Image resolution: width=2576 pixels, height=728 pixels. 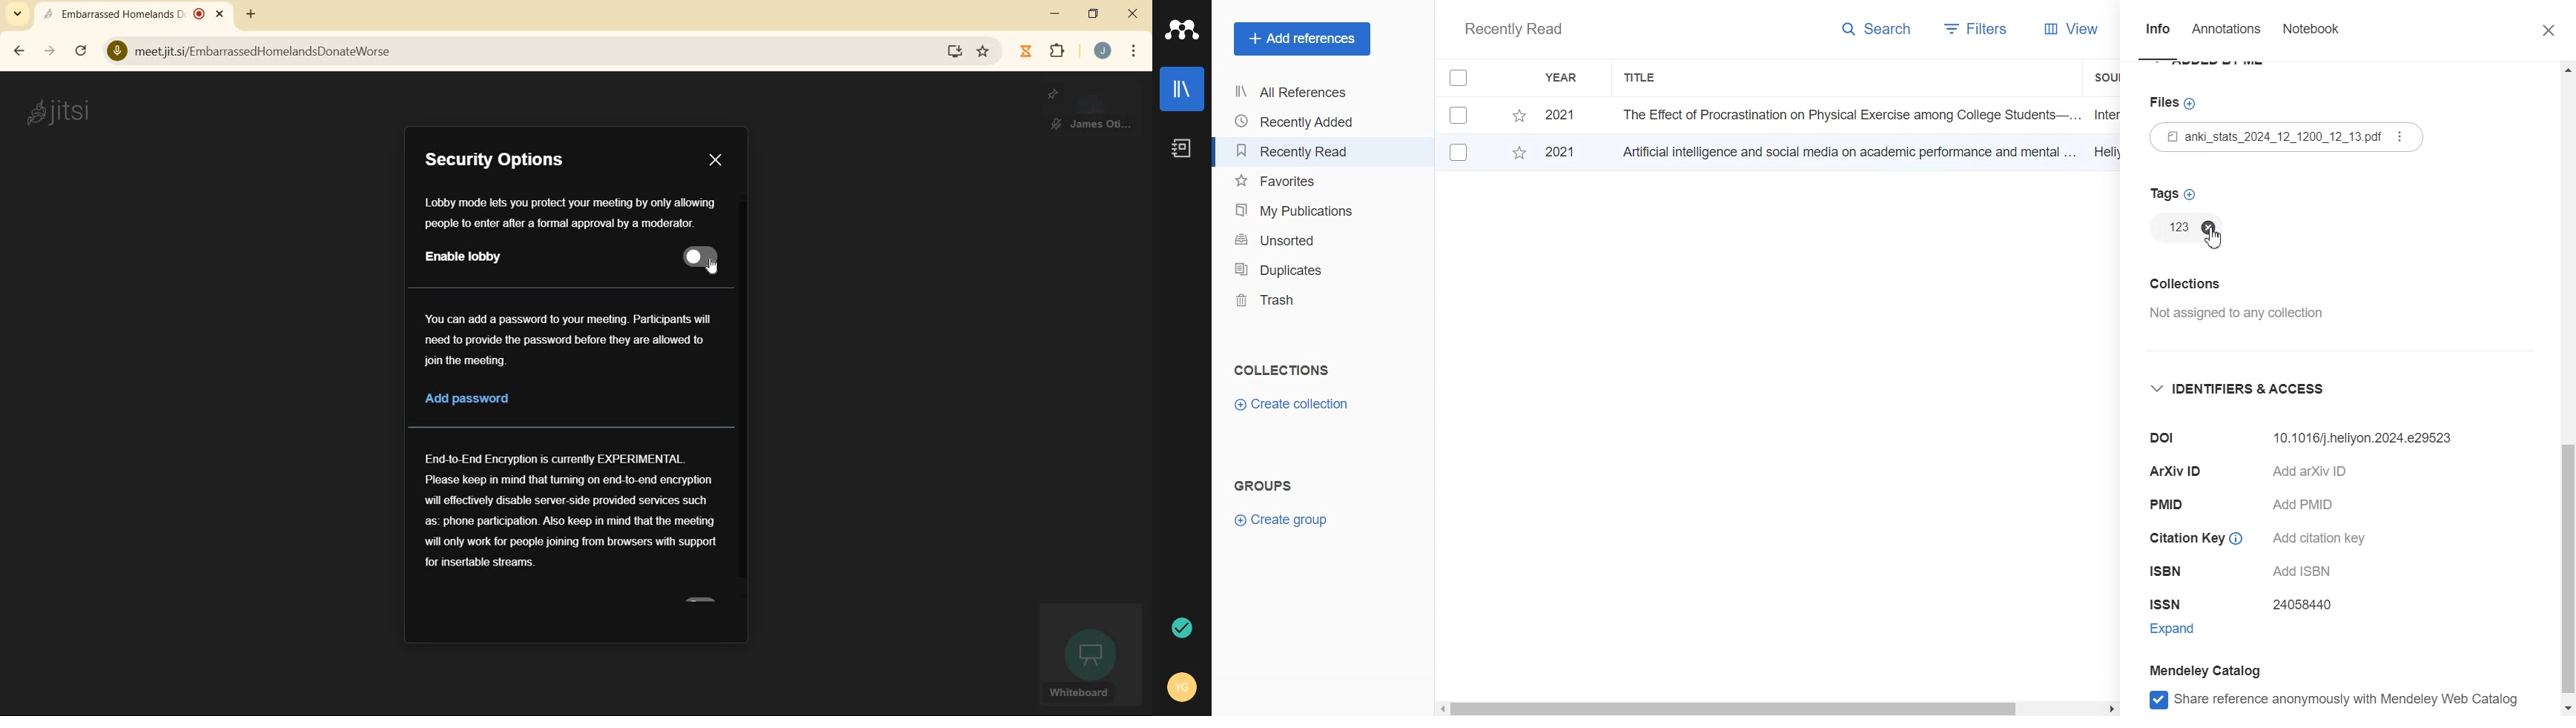 I want to click on Collection  Not assigned to any collection, so click(x=2235, y=305).